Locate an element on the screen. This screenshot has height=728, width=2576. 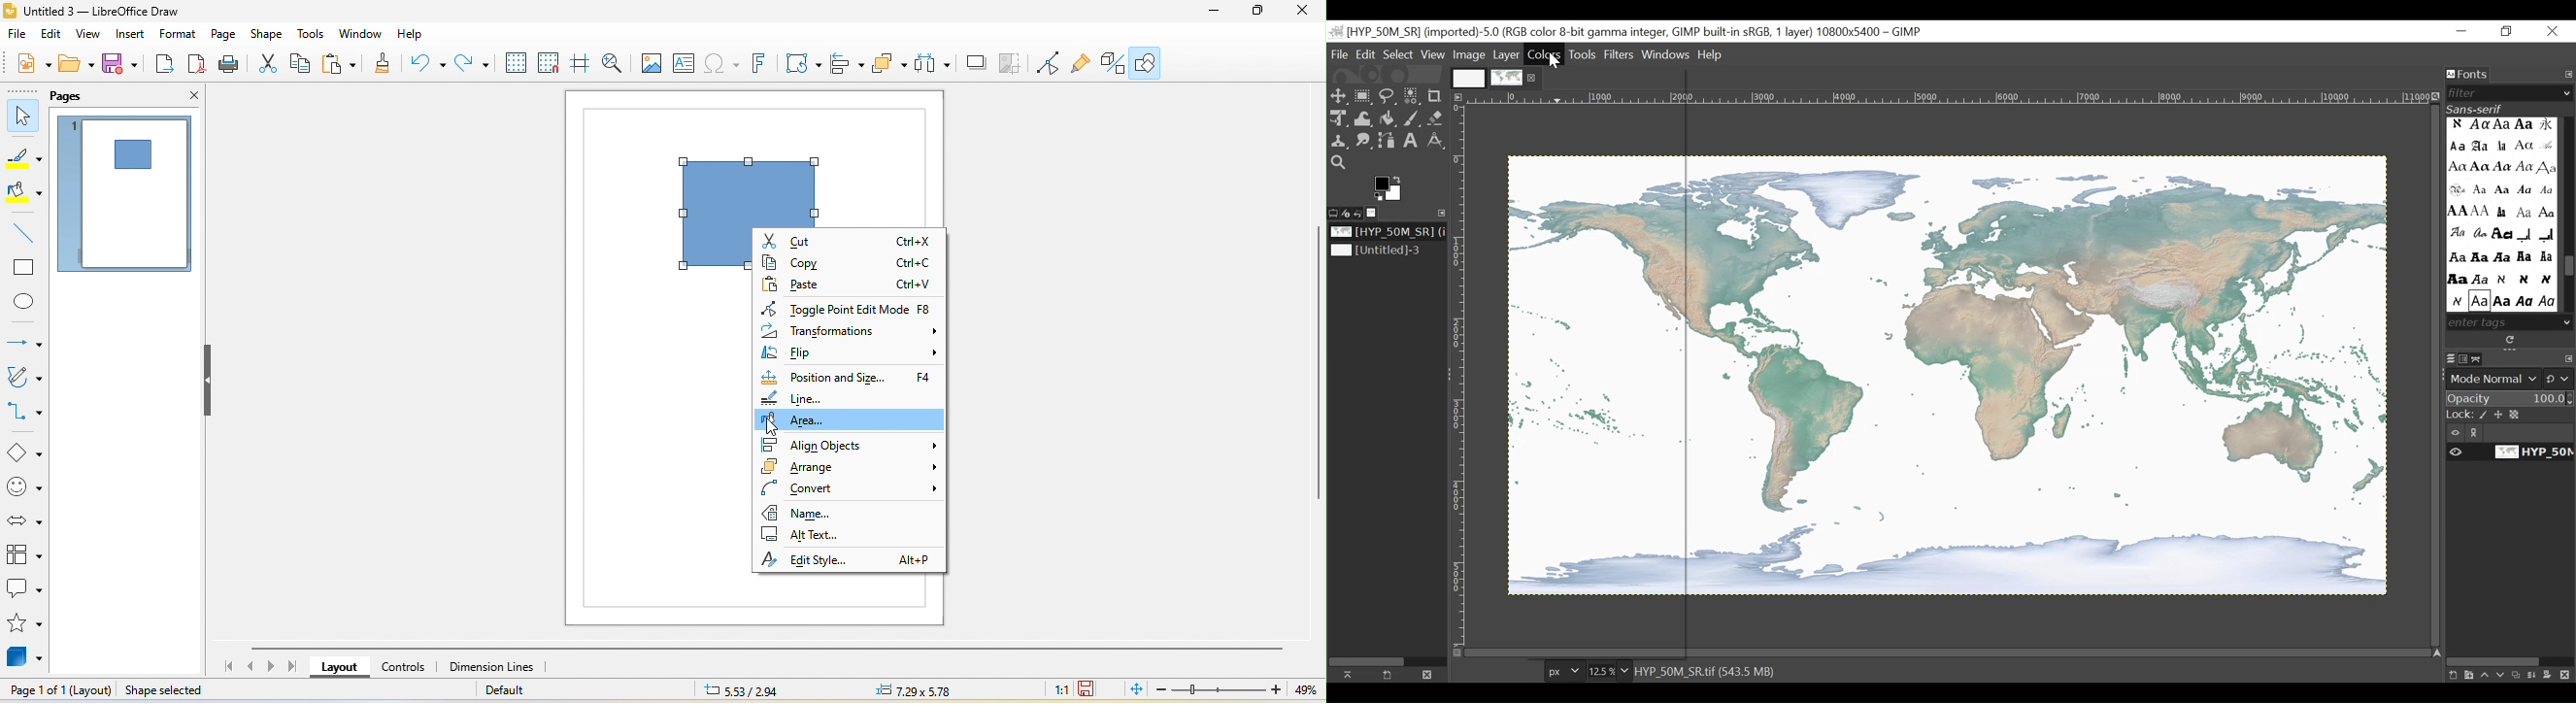
area is located at coordinates (851, 423).